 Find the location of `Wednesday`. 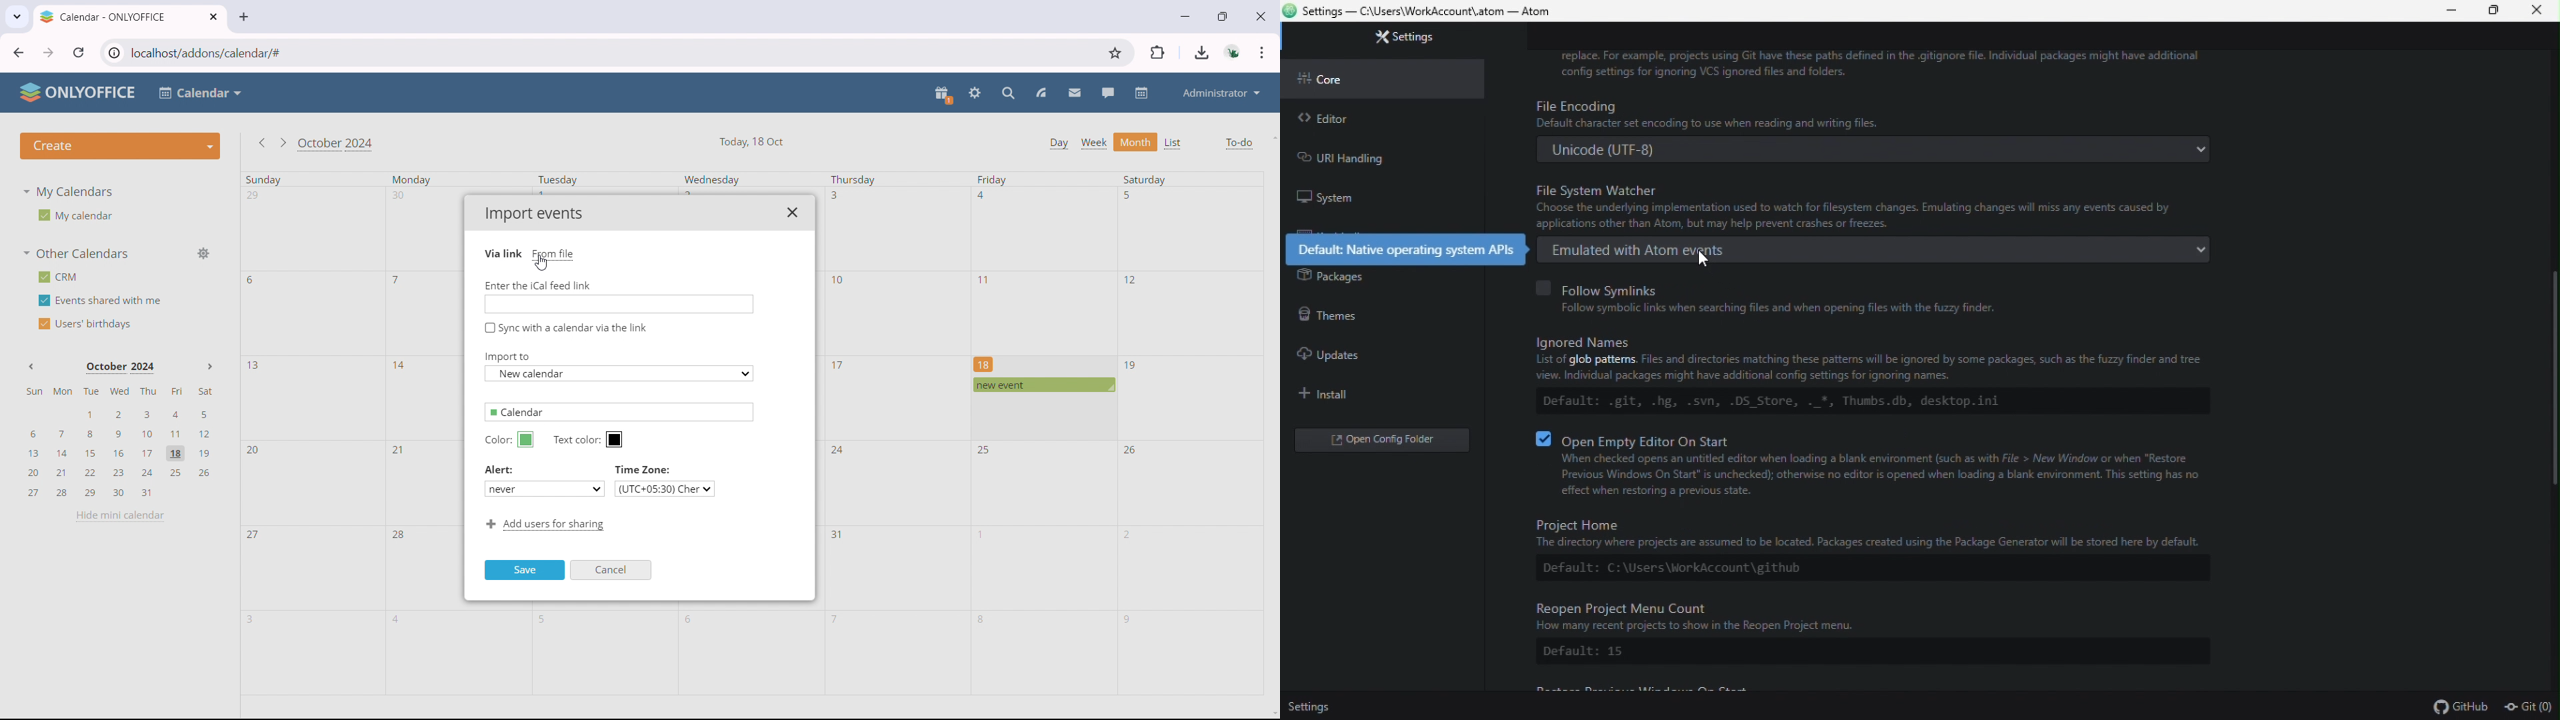

Wednesday is located at coordinates (712, 180).